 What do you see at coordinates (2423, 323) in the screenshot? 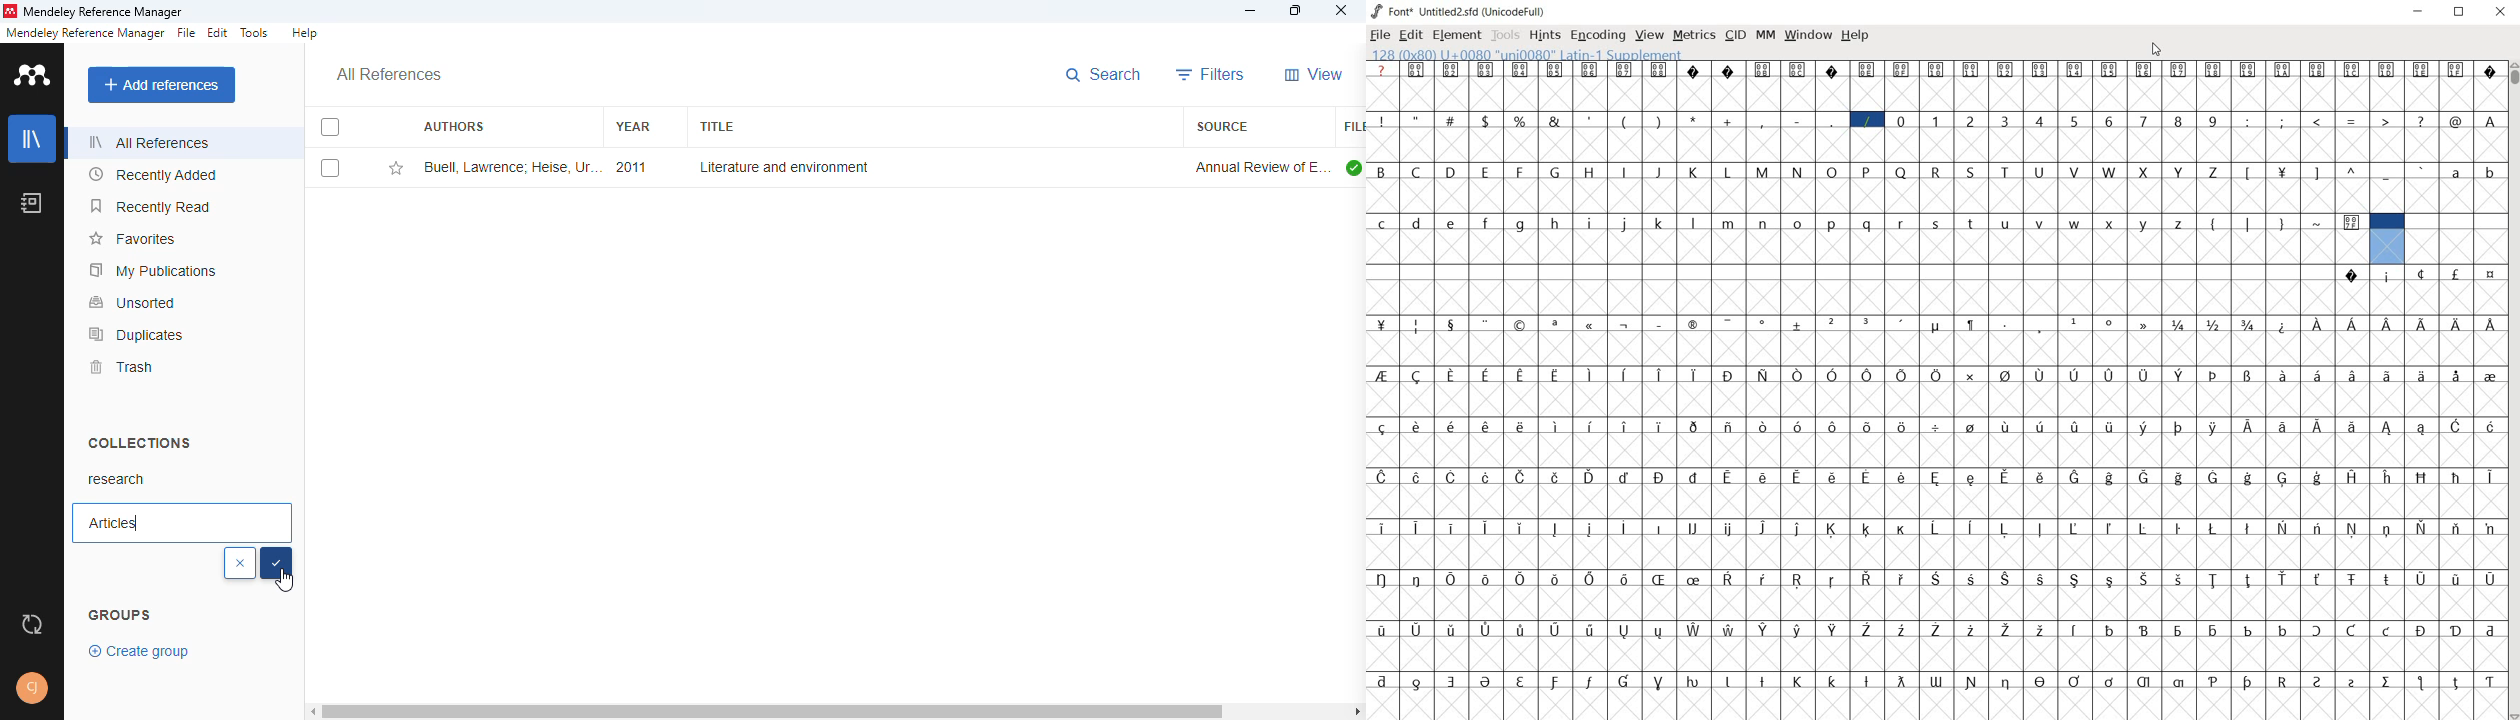
I see `Symbol` at bounding box center [2423, 323].